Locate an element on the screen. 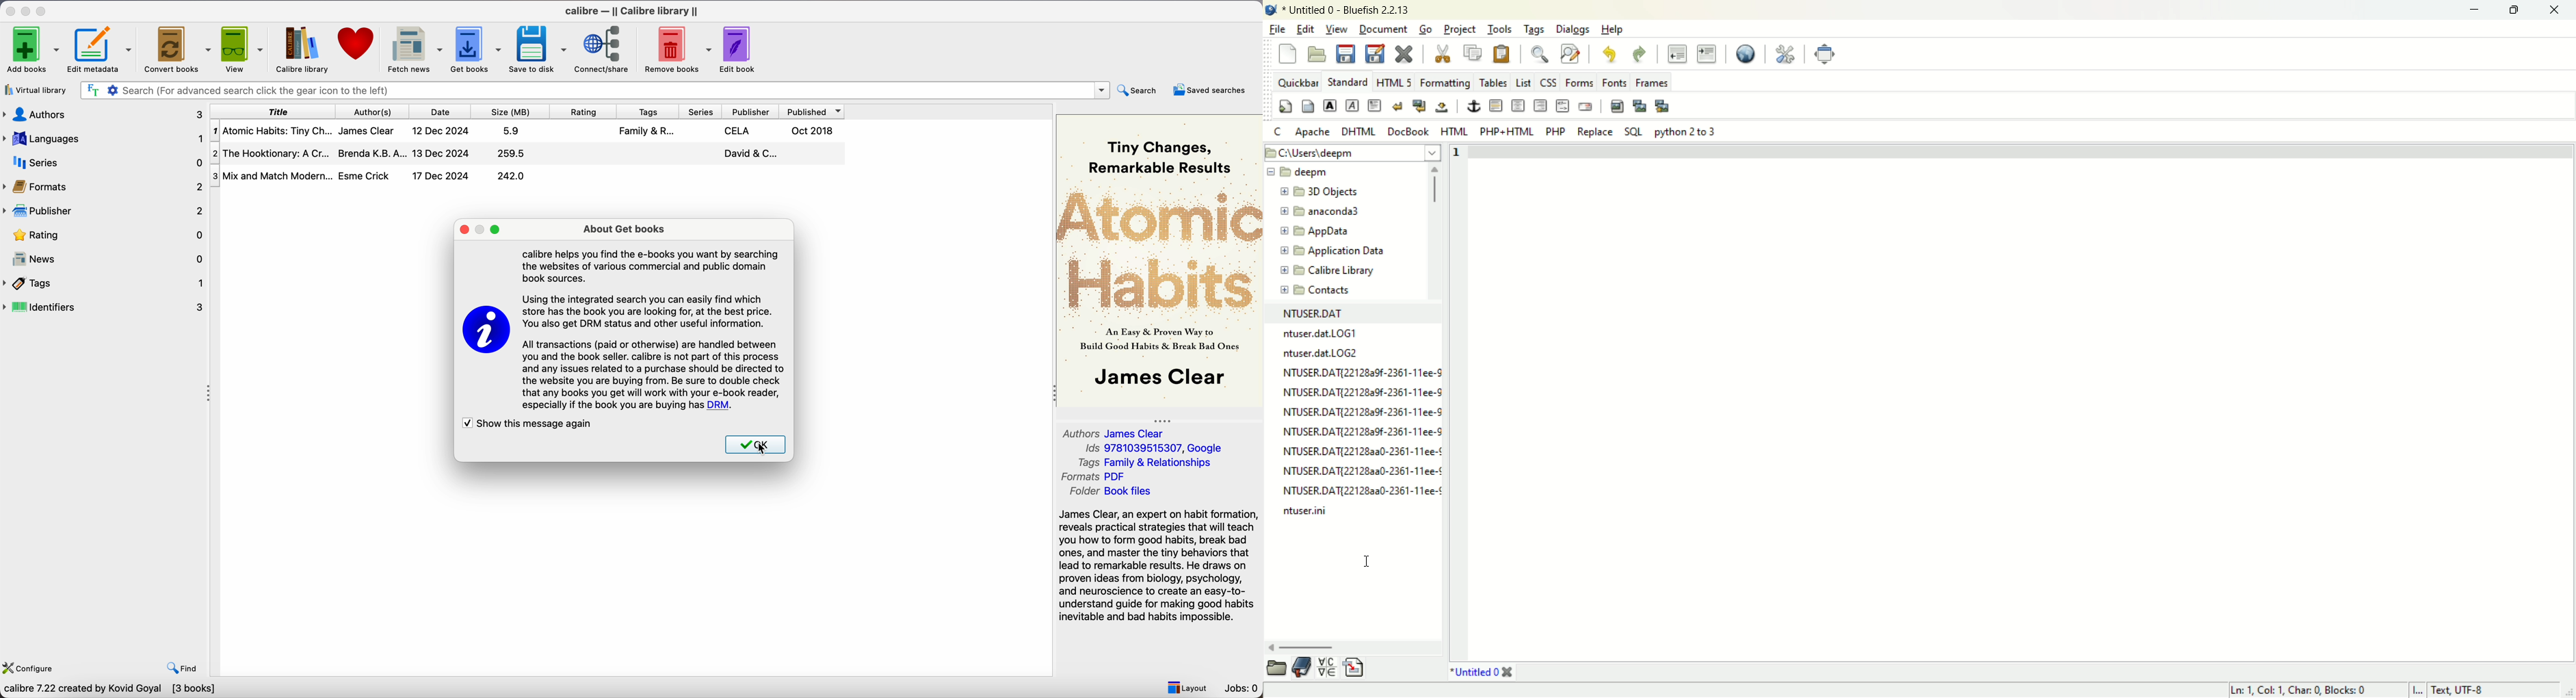 Image resolution: width=2576 pixels, height=700 pixels. 12 Dec 2024 is located at coordinates (441, 131).